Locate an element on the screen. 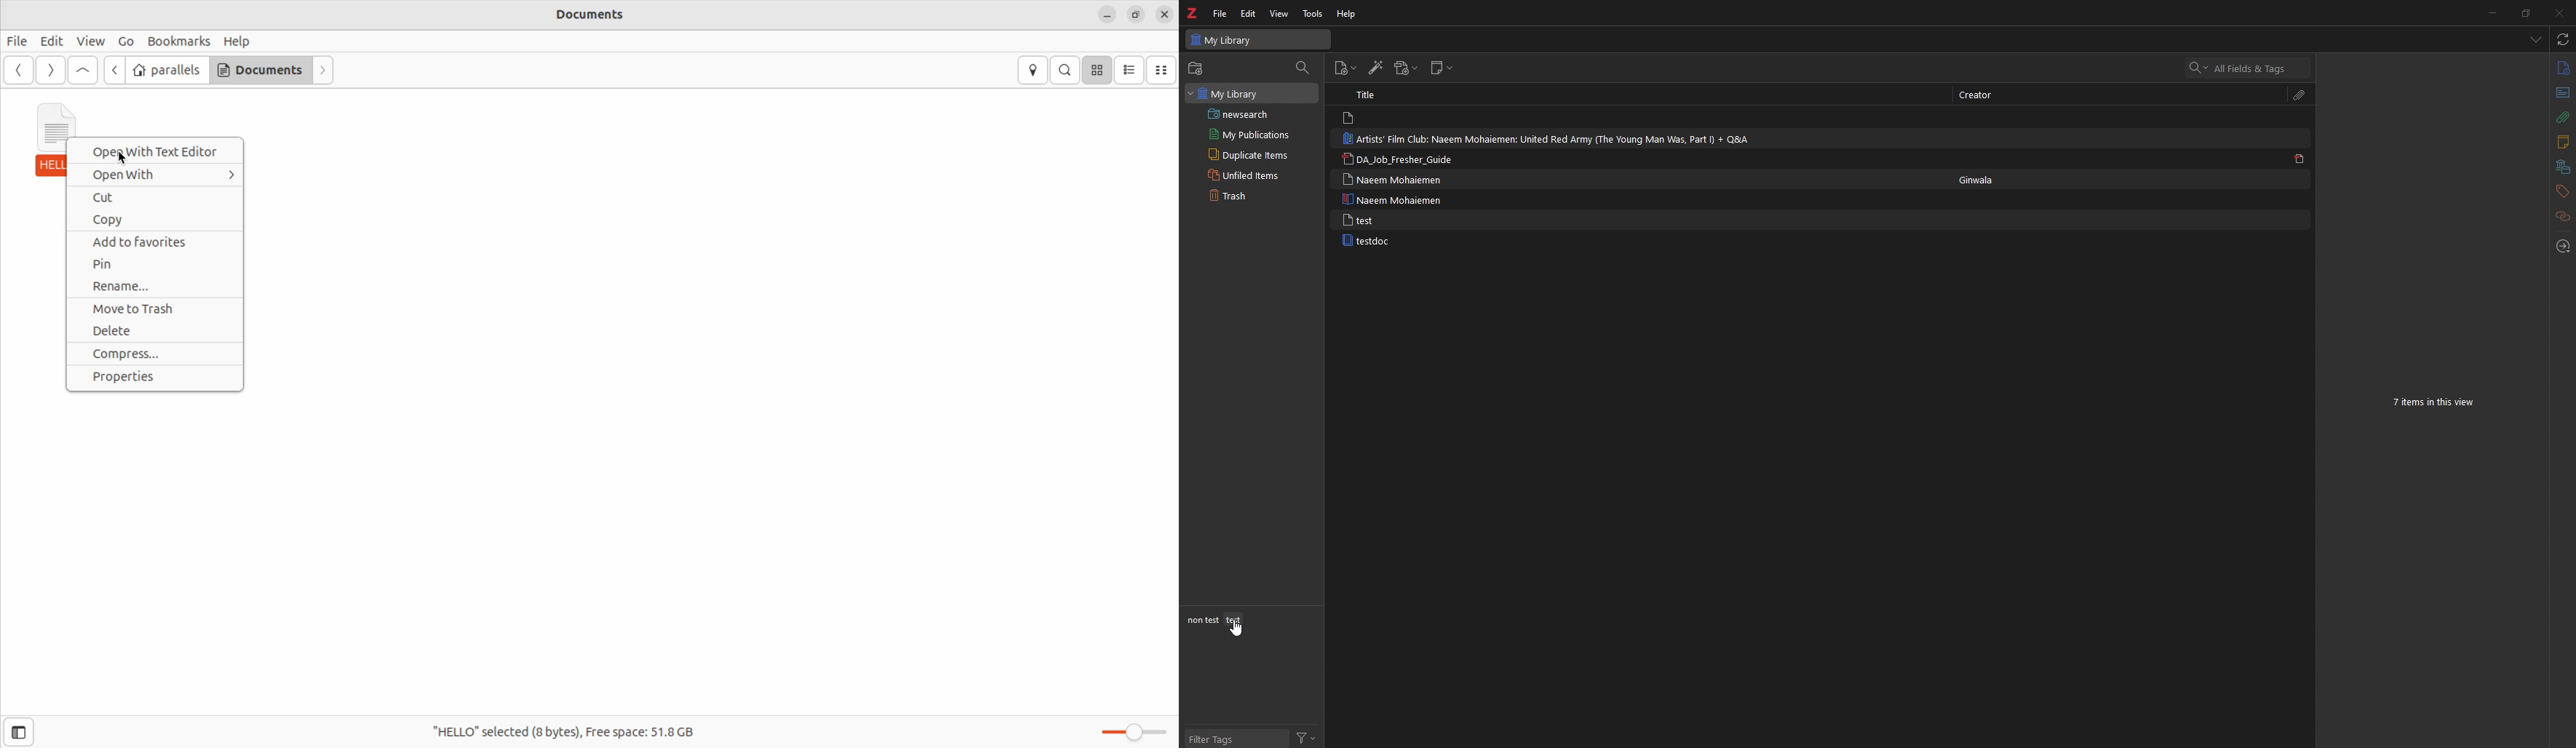  Search is located at coordinates (1067, 70).